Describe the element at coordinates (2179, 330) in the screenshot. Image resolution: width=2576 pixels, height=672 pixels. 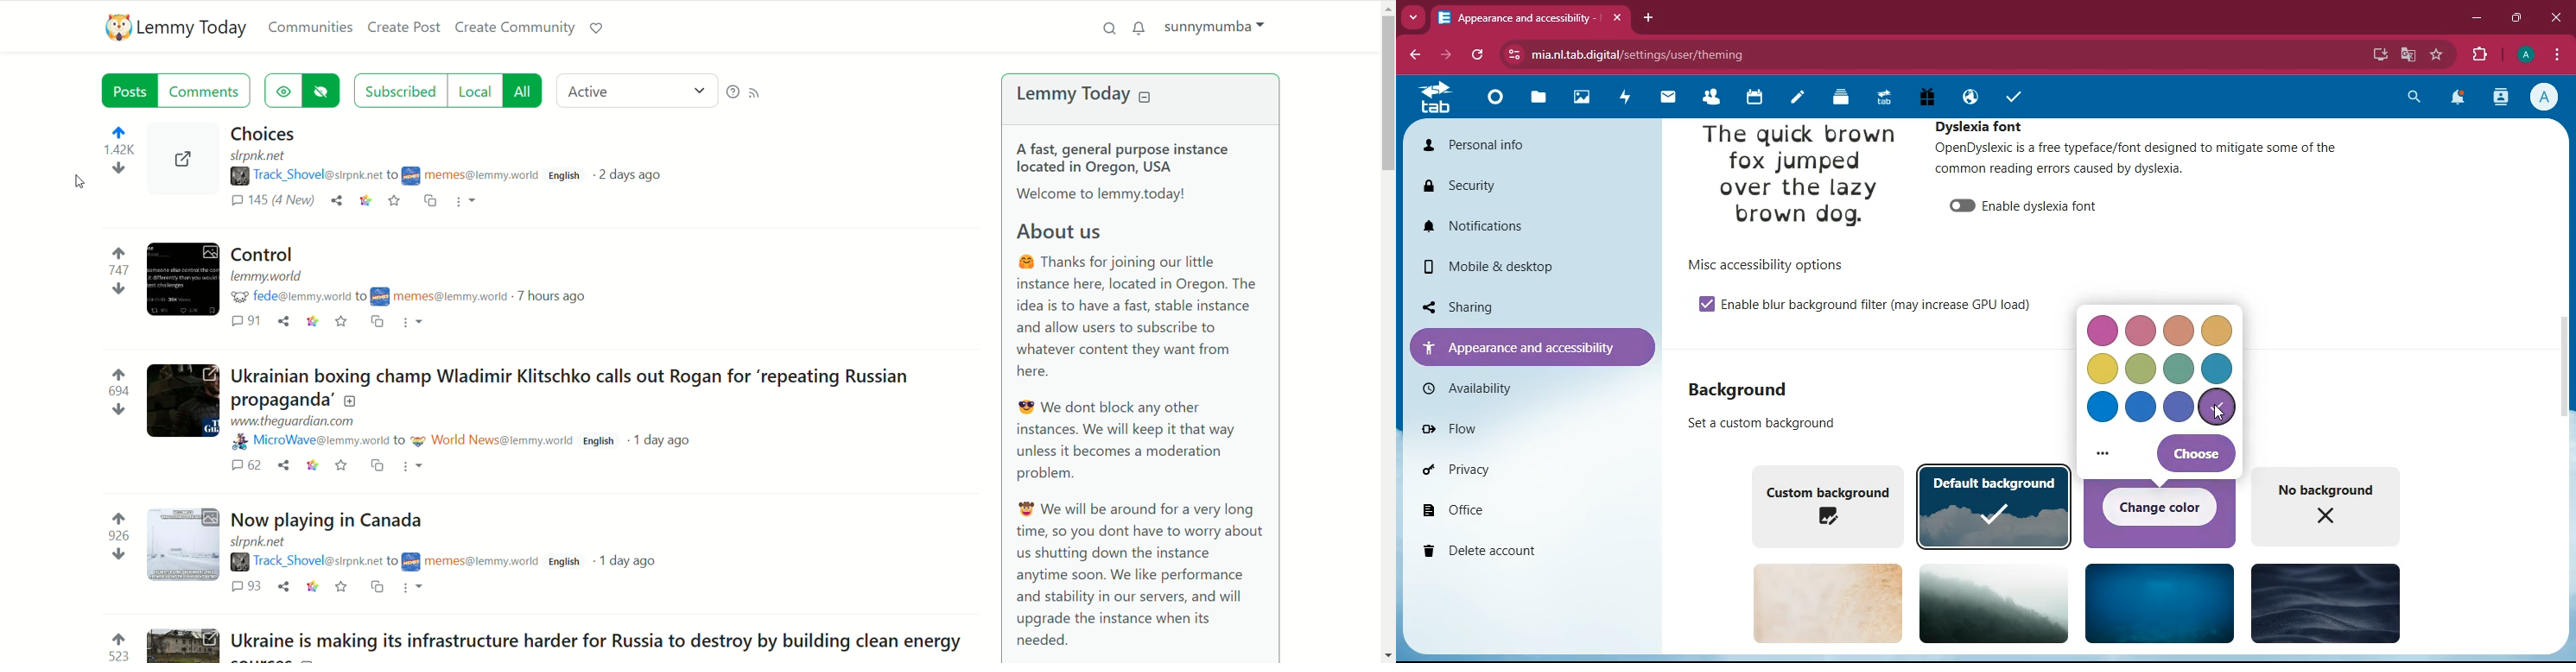
I see `color` at that location.